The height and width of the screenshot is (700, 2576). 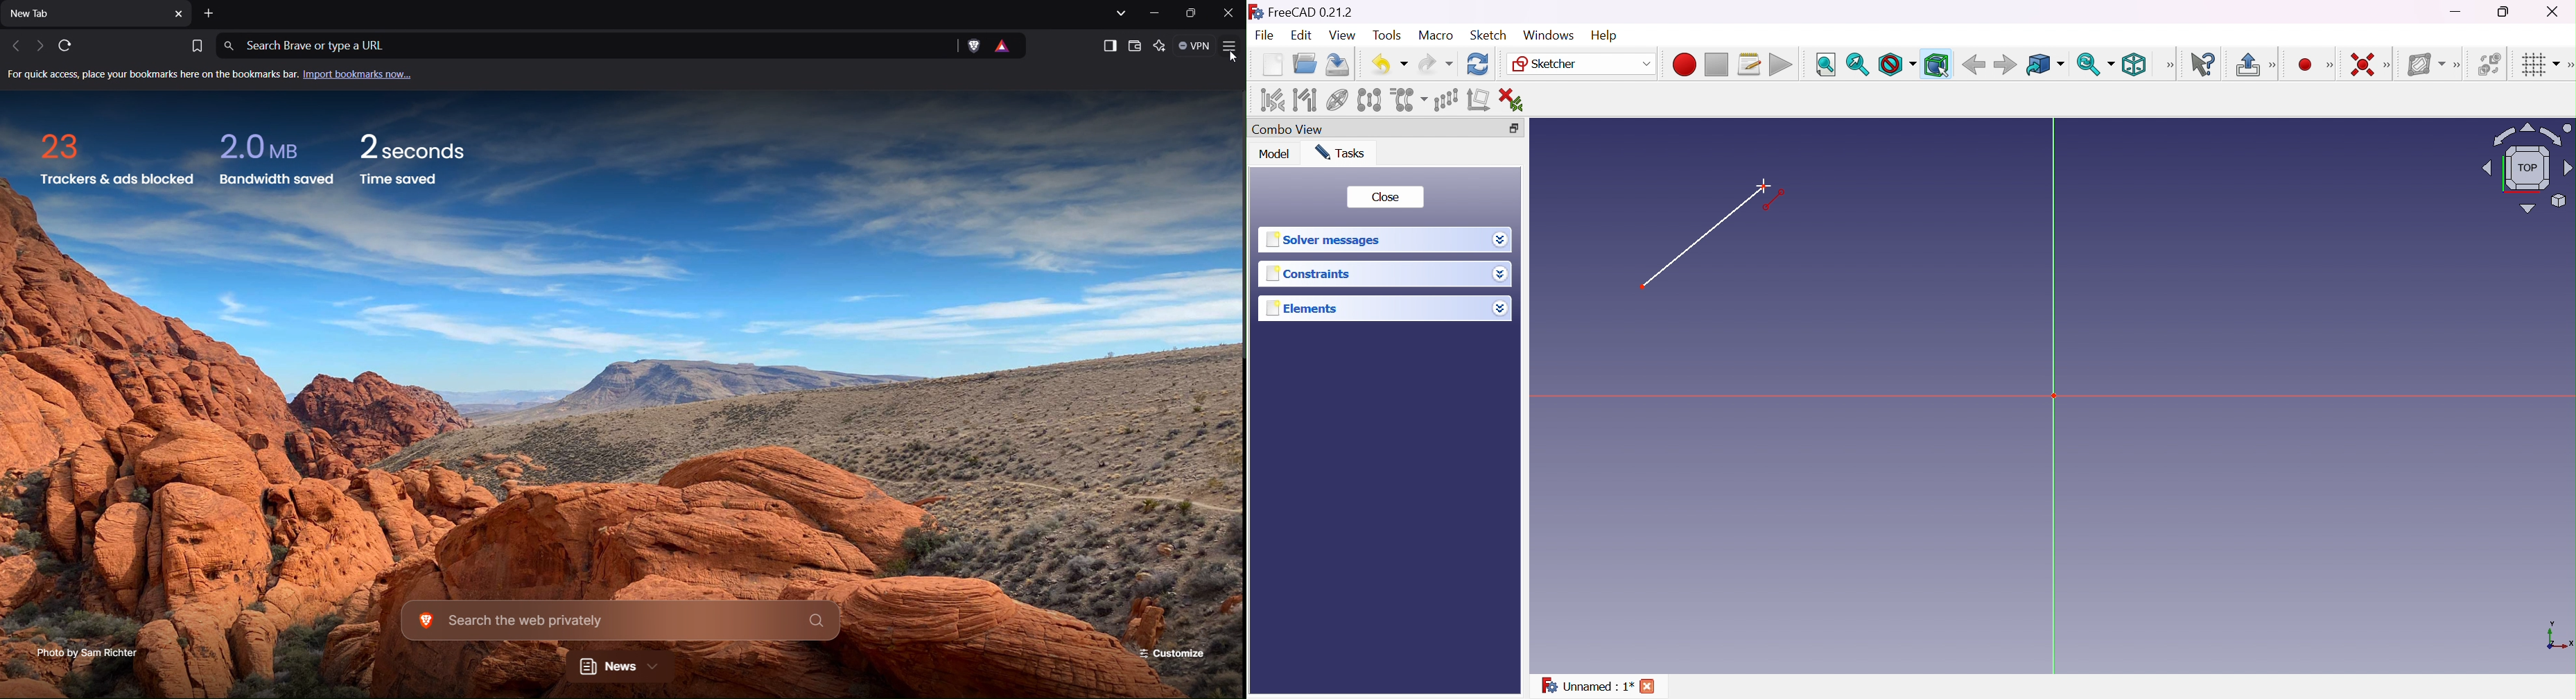 I want to click on Add New Tab, so click(x=211, y=12).